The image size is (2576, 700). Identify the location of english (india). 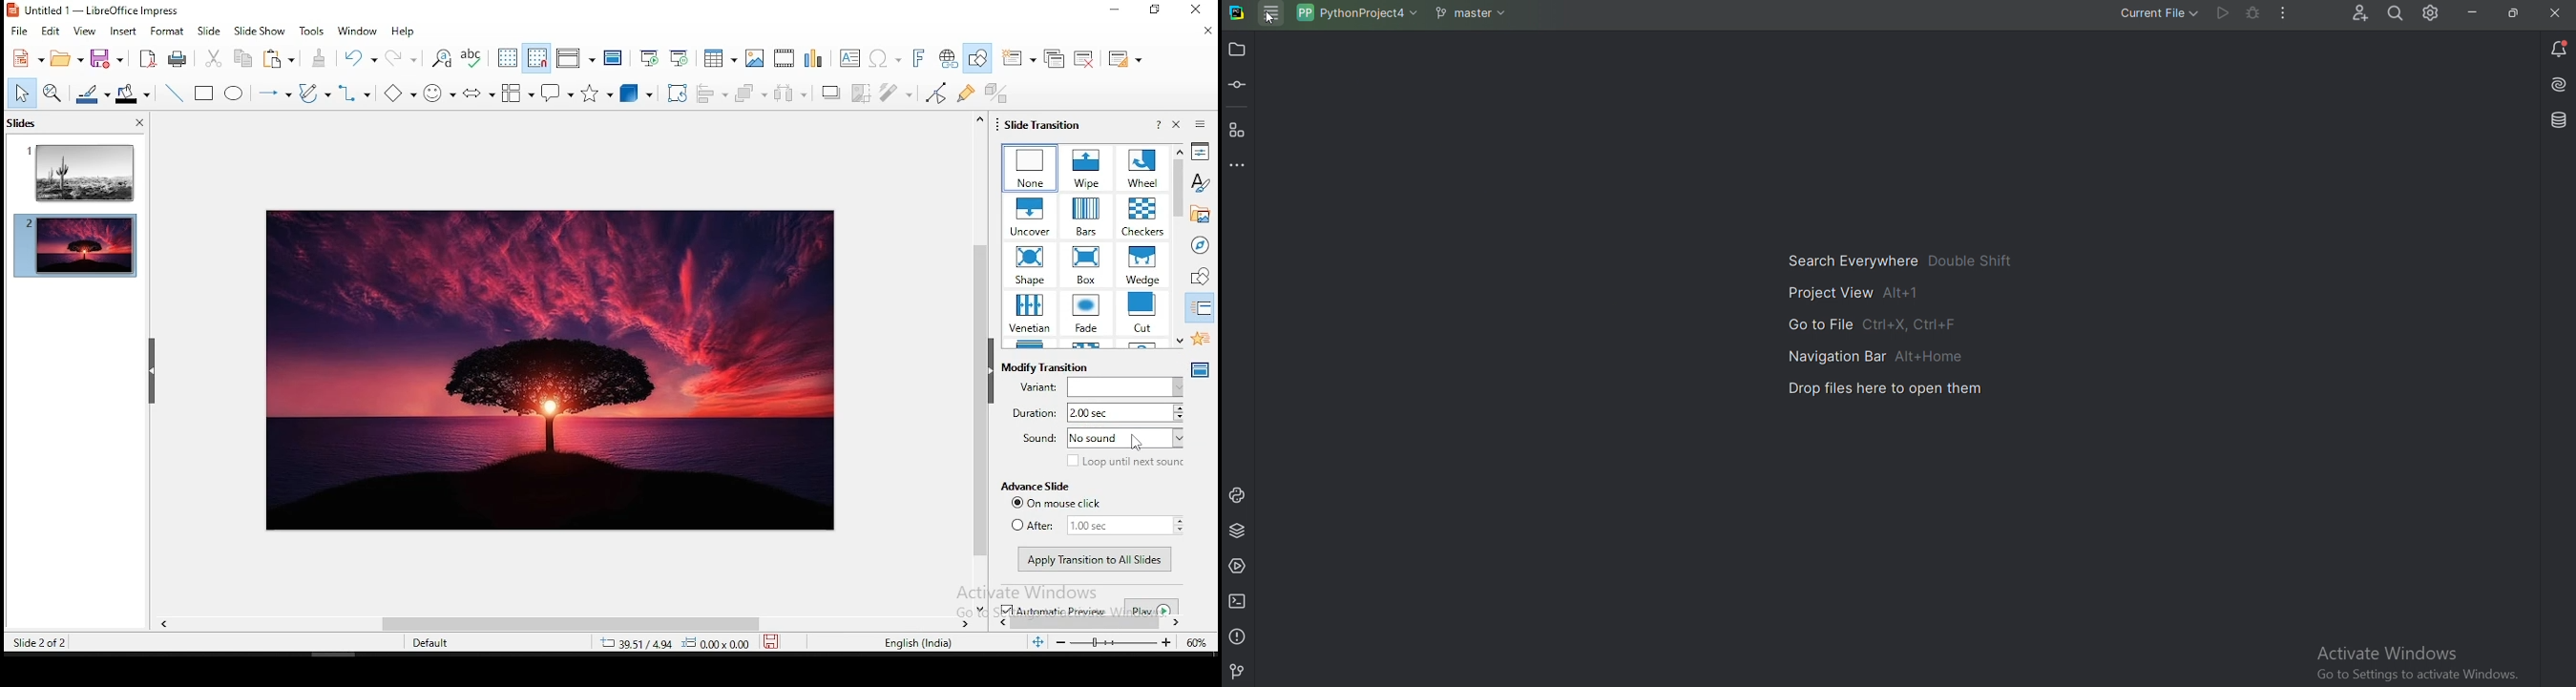
(917, 643).